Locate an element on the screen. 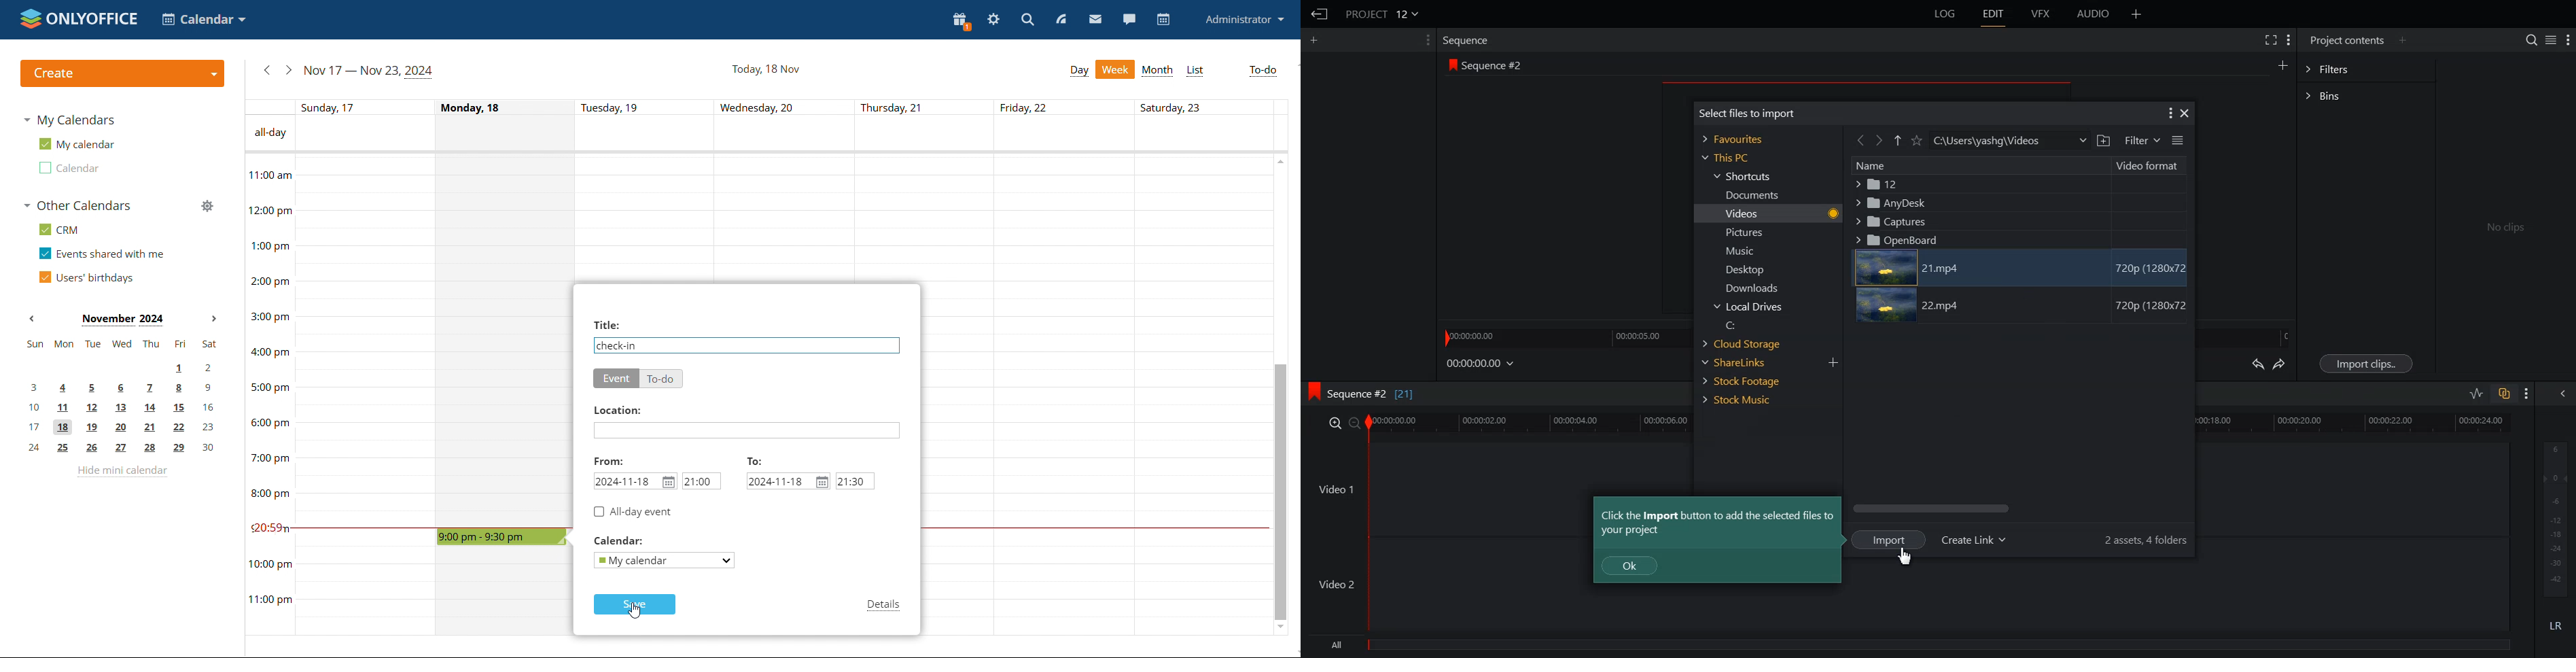 Image resolution: width=2576 pixels, height=672 pixels. Friday is located at coordinates (1063, 395).